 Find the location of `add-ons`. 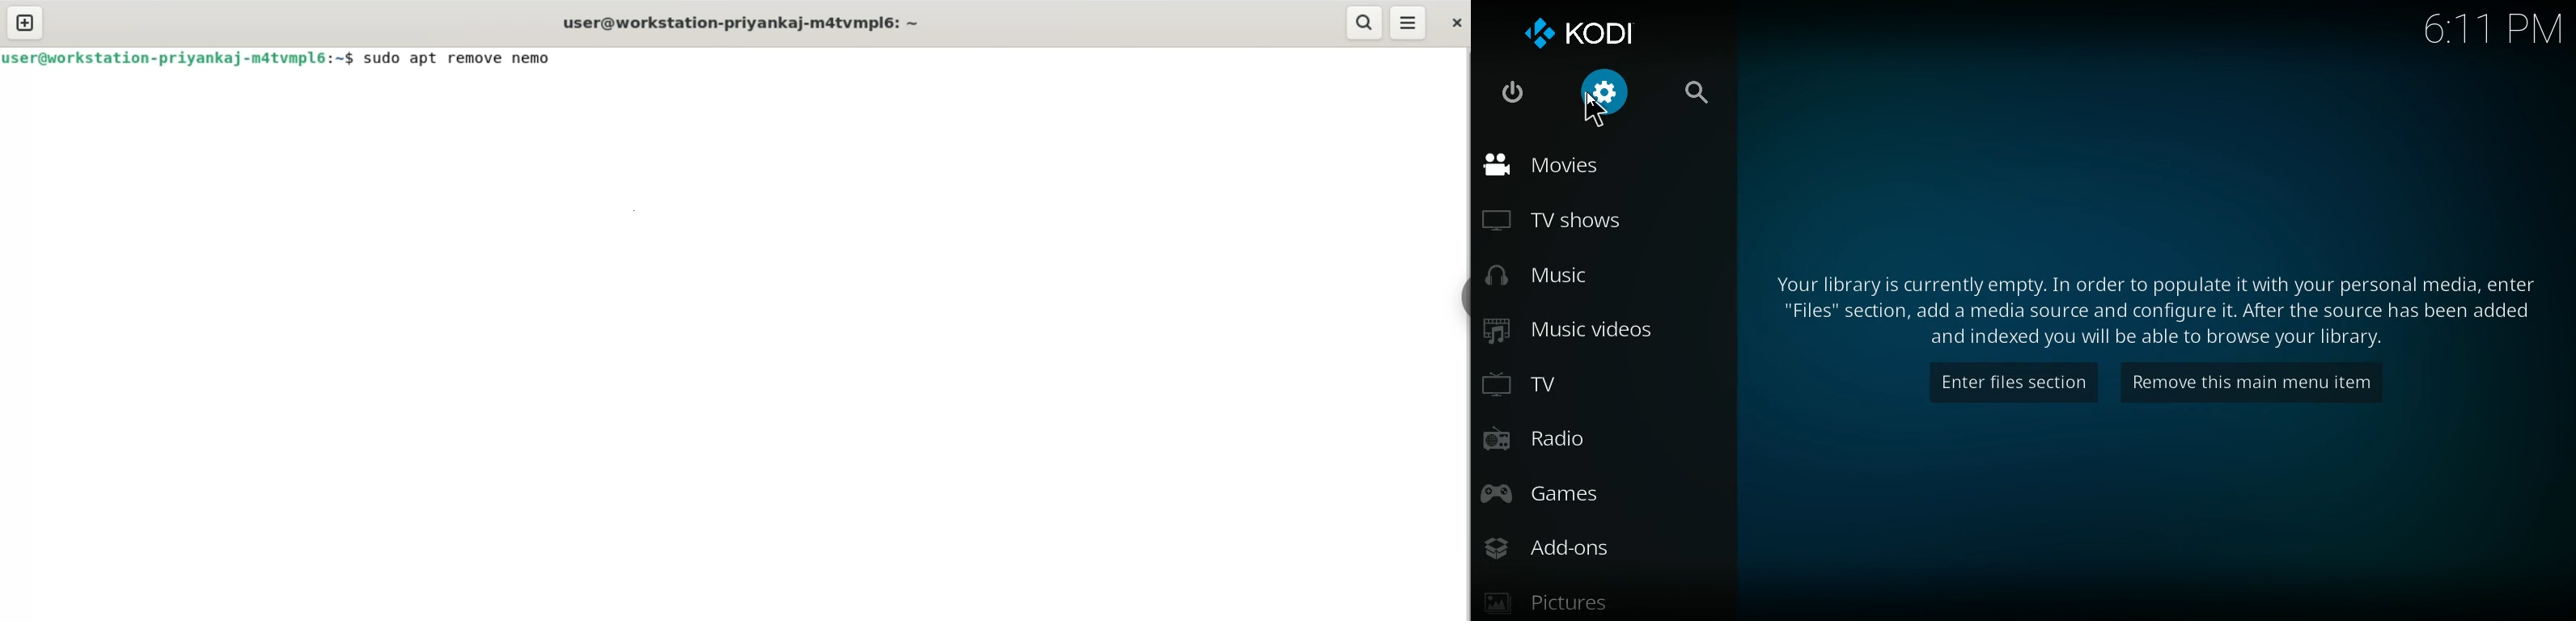

add-ons is located at coordinates (1581, 550).